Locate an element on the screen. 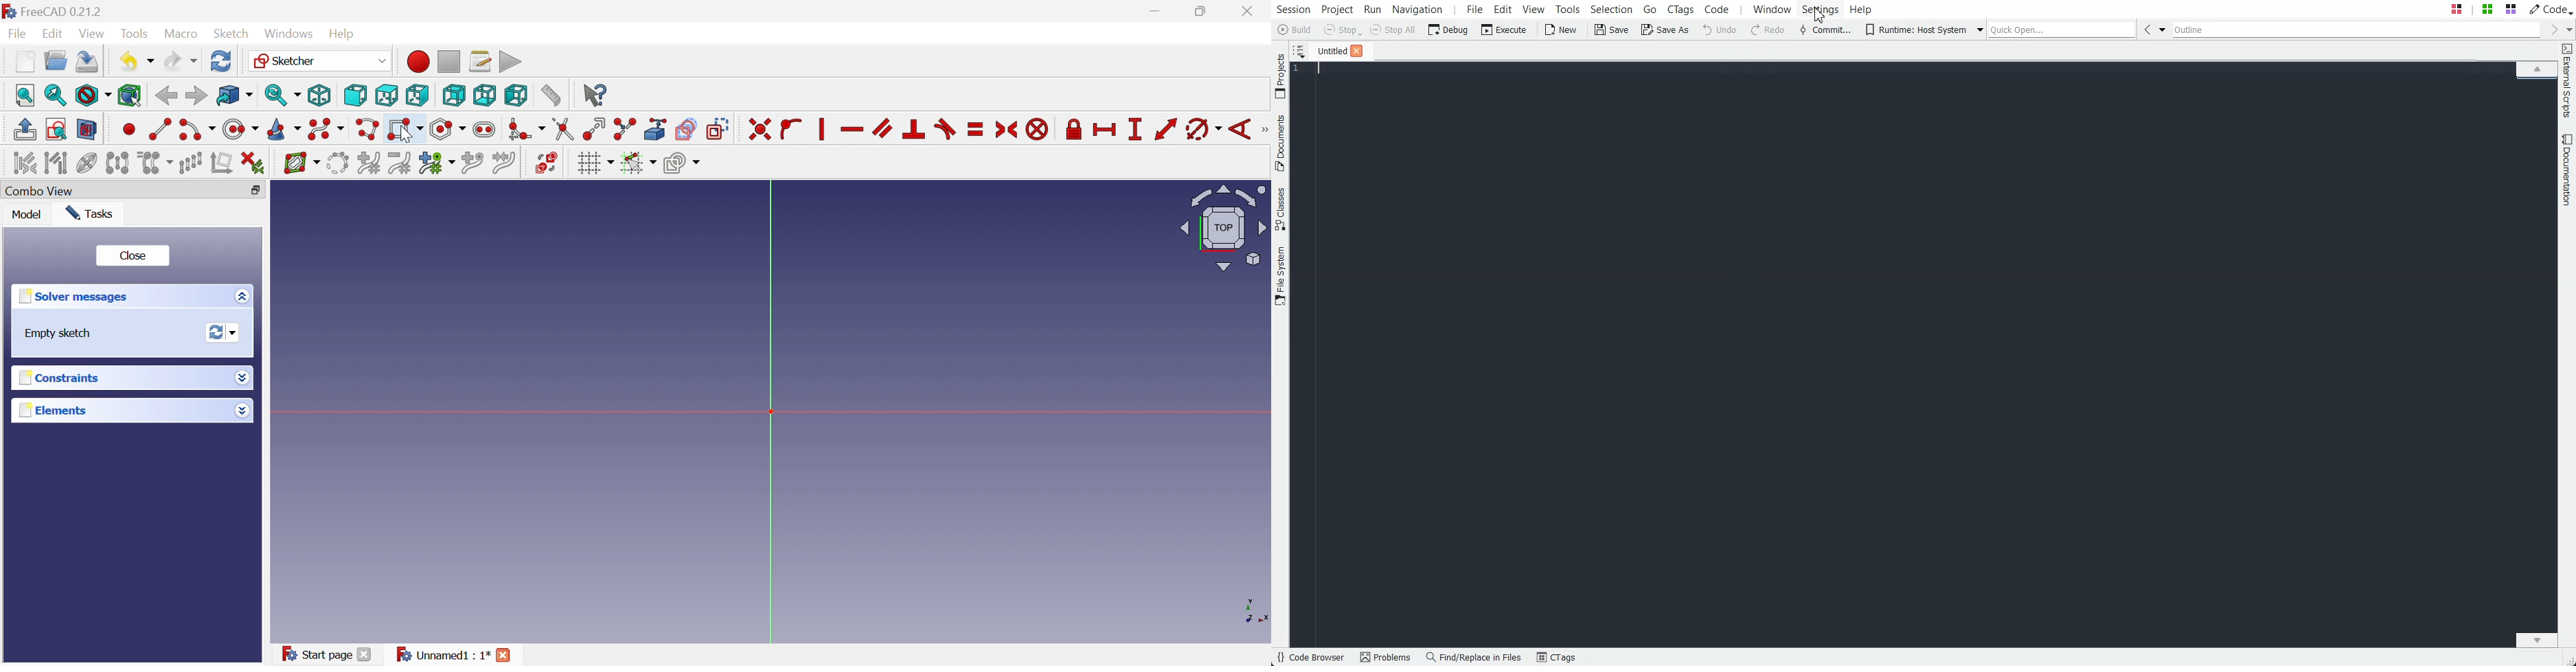 This screenshot has height=672, width=2576. Constrain angle is located at coordinates (1241, 129).